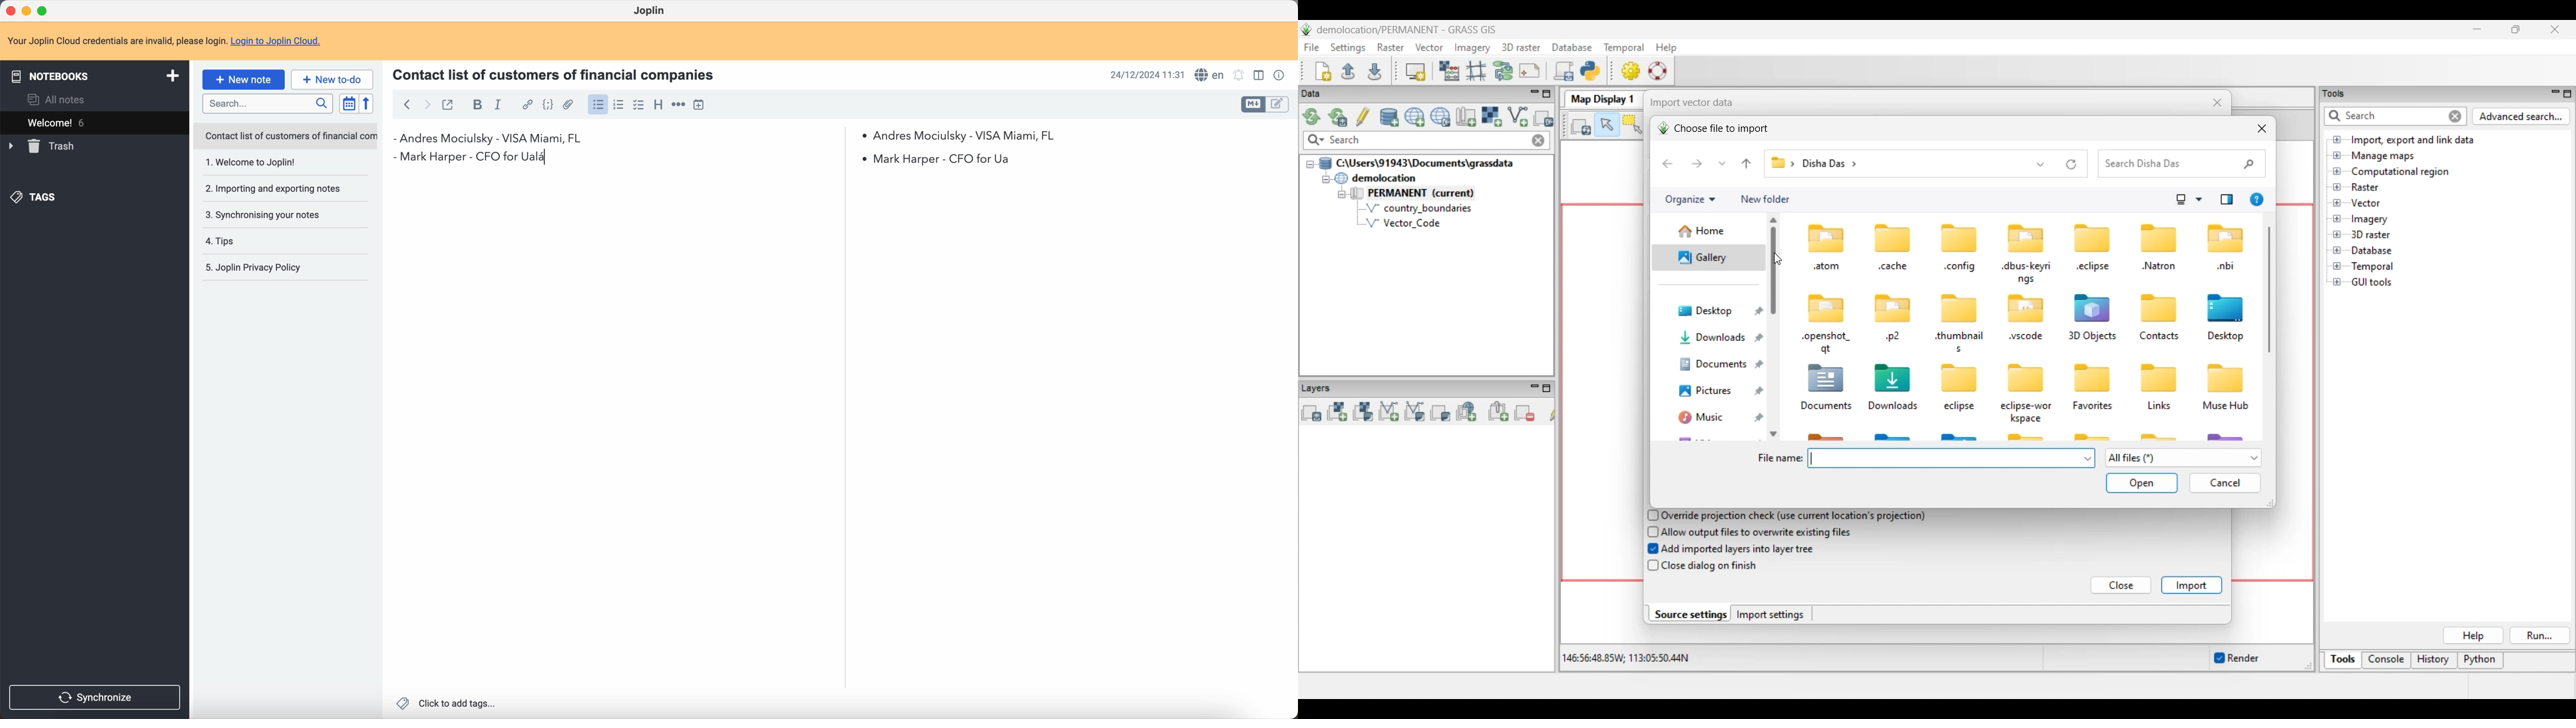 This screenshot has height=728, width=2576. I want to click on toggle sort order field, so click(347, 103).